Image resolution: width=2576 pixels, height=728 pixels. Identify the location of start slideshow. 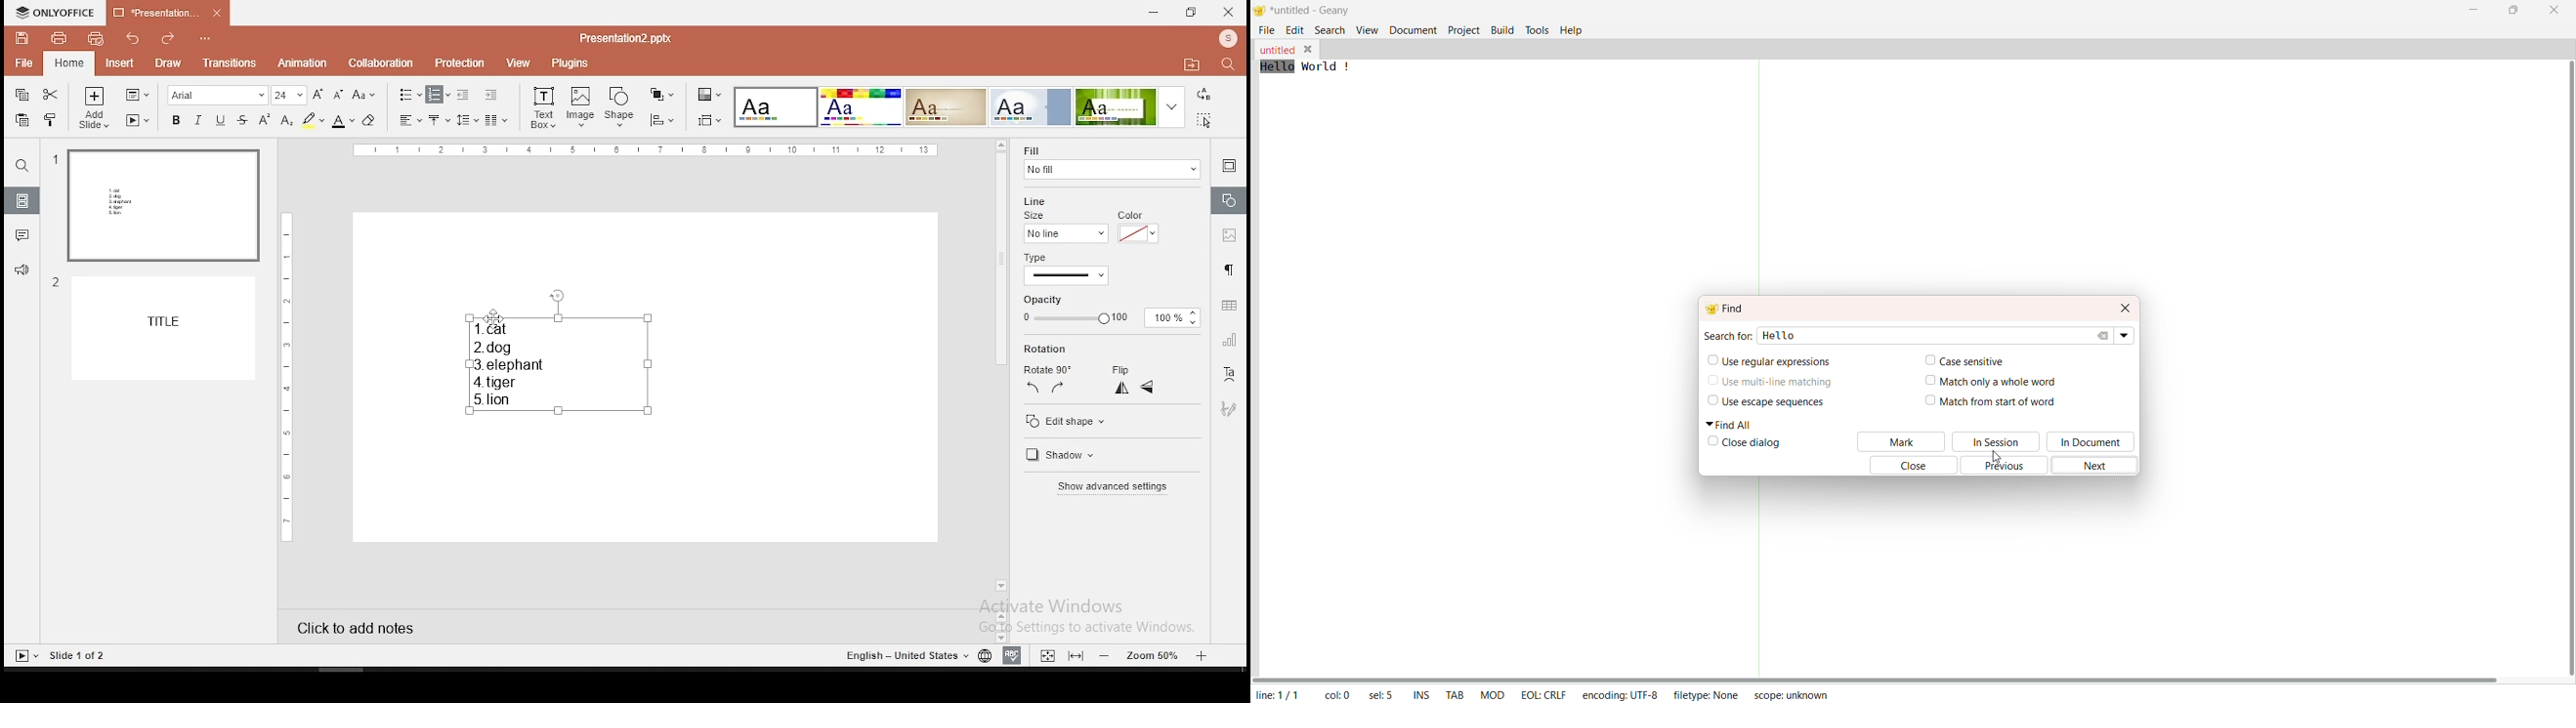
(138, 120).